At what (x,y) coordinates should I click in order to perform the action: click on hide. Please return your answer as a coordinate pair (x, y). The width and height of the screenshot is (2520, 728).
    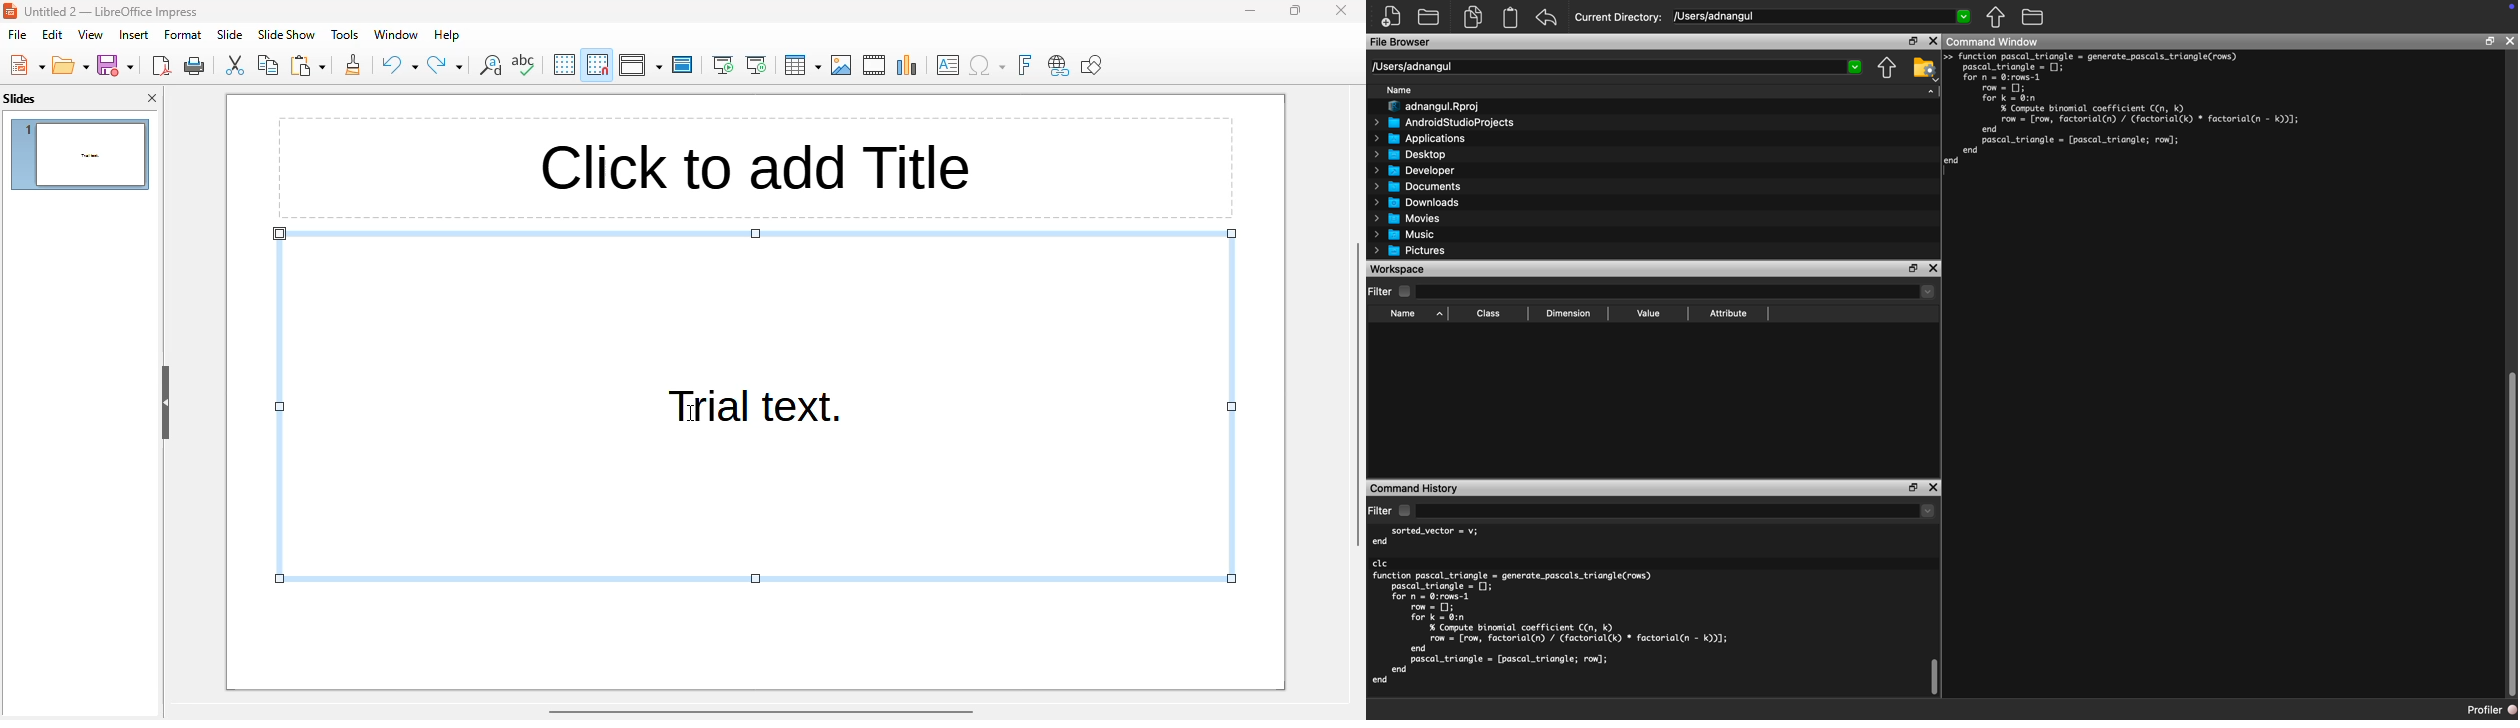
    Looking at the image, I should click on (165, 403).